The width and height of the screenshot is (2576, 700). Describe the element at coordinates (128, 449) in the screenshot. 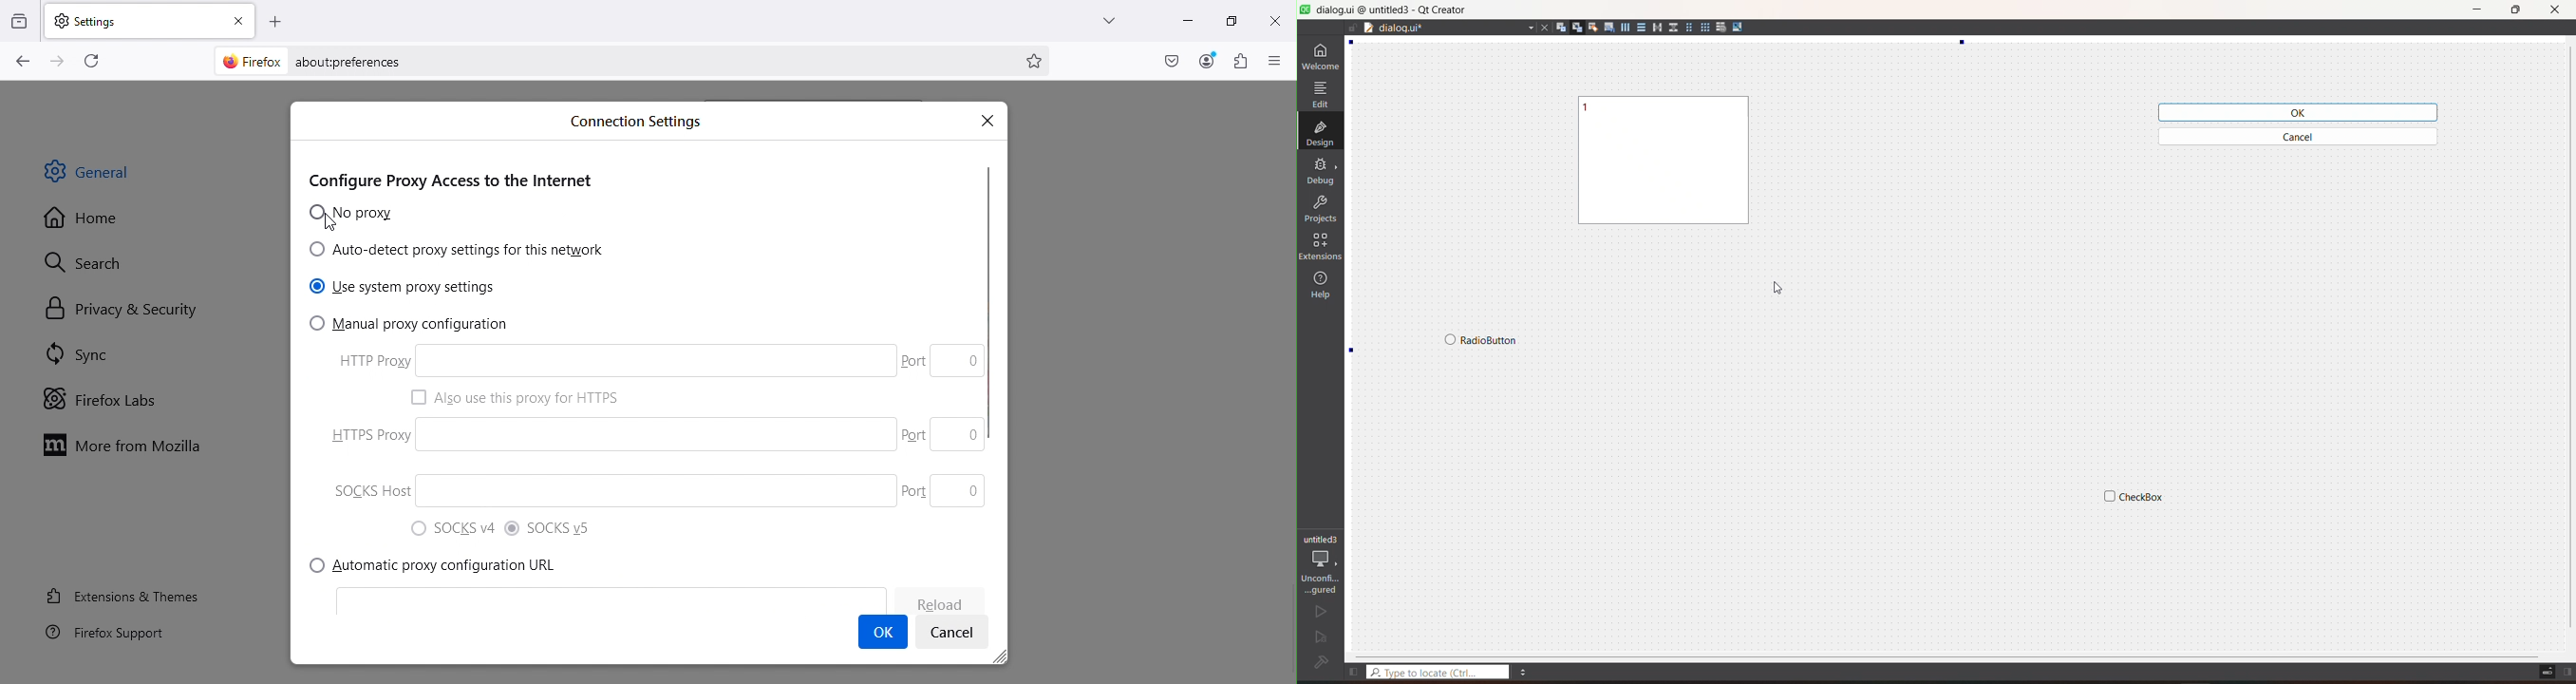

I see `More from Mozilla` at that location.